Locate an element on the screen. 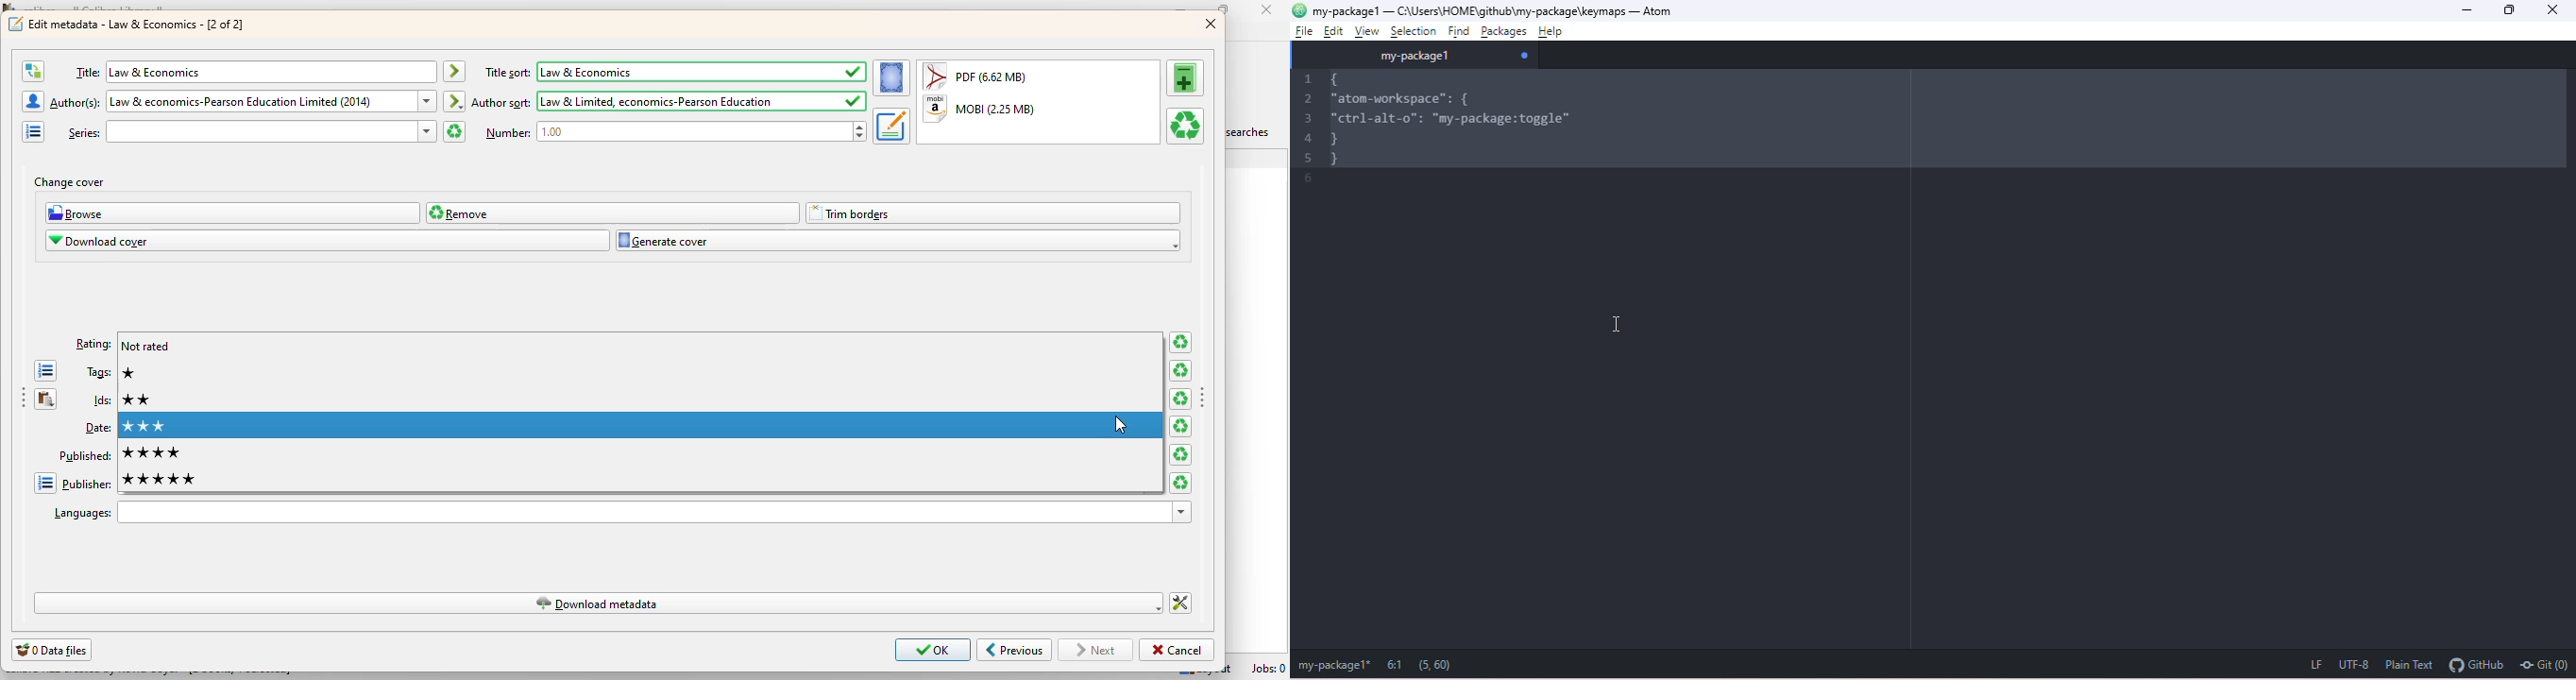  number: 1.00 is located at coordinates (673, 132).